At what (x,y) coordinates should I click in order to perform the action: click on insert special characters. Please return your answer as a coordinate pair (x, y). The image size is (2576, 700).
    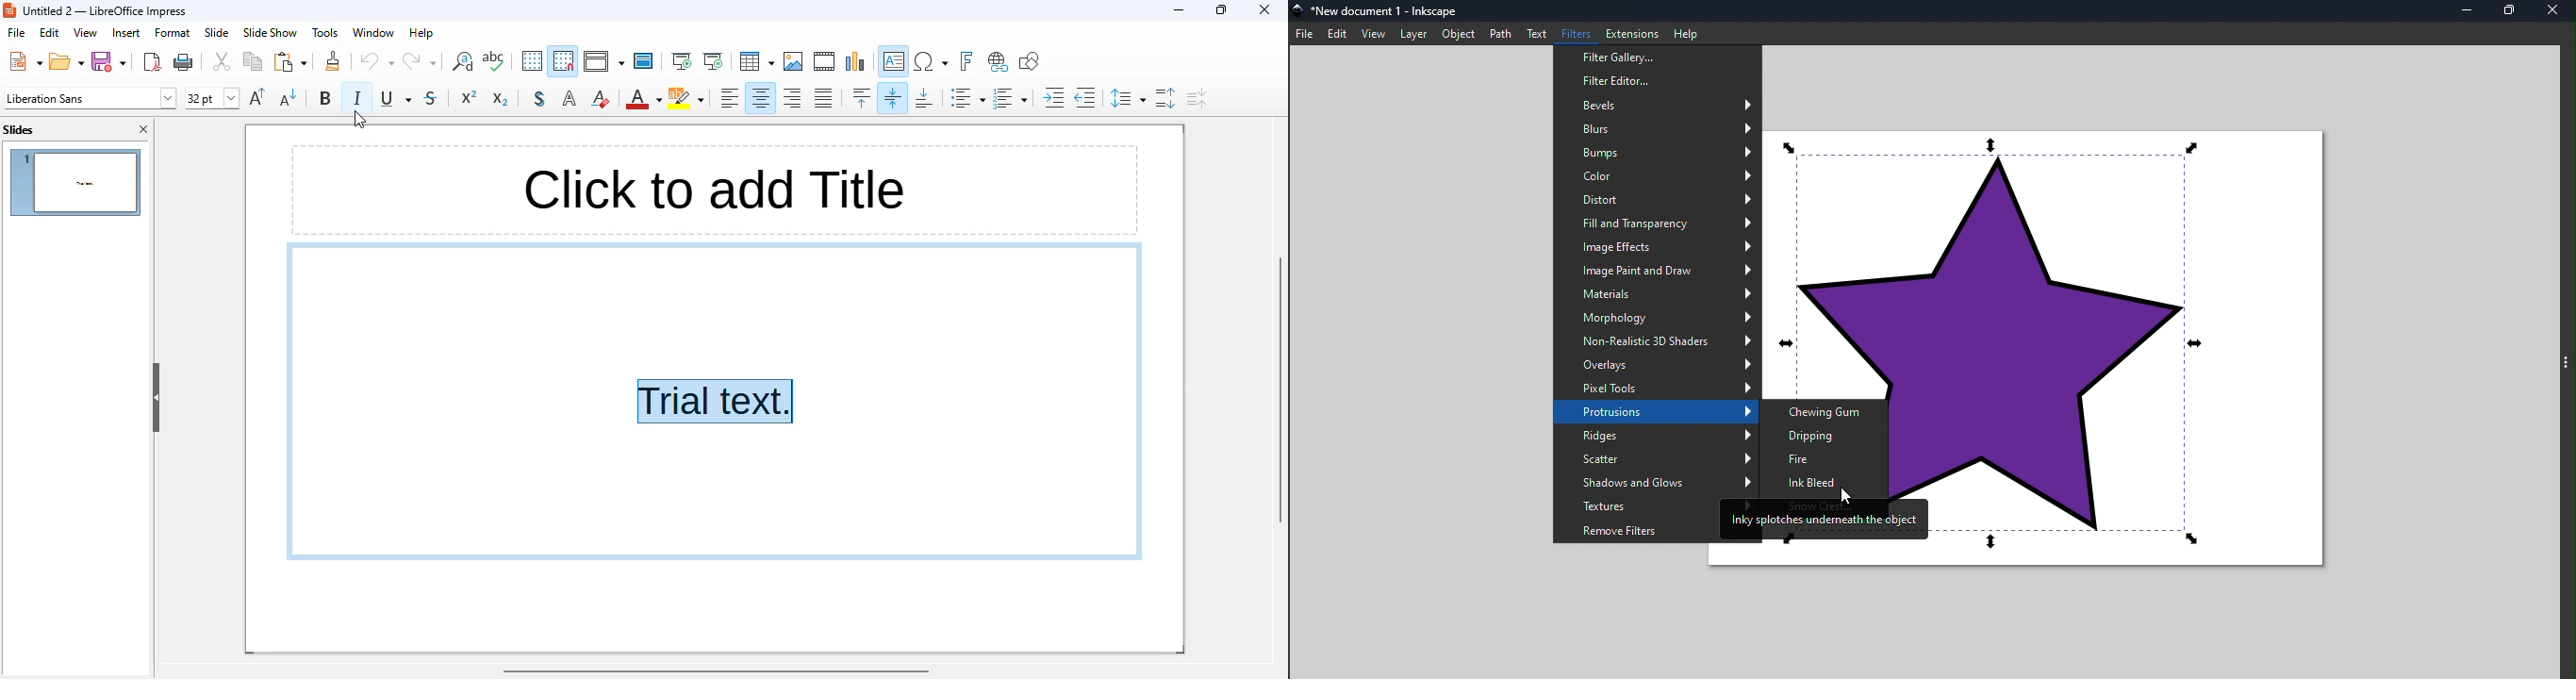
    Looking at the image, I should click on (931, 61).